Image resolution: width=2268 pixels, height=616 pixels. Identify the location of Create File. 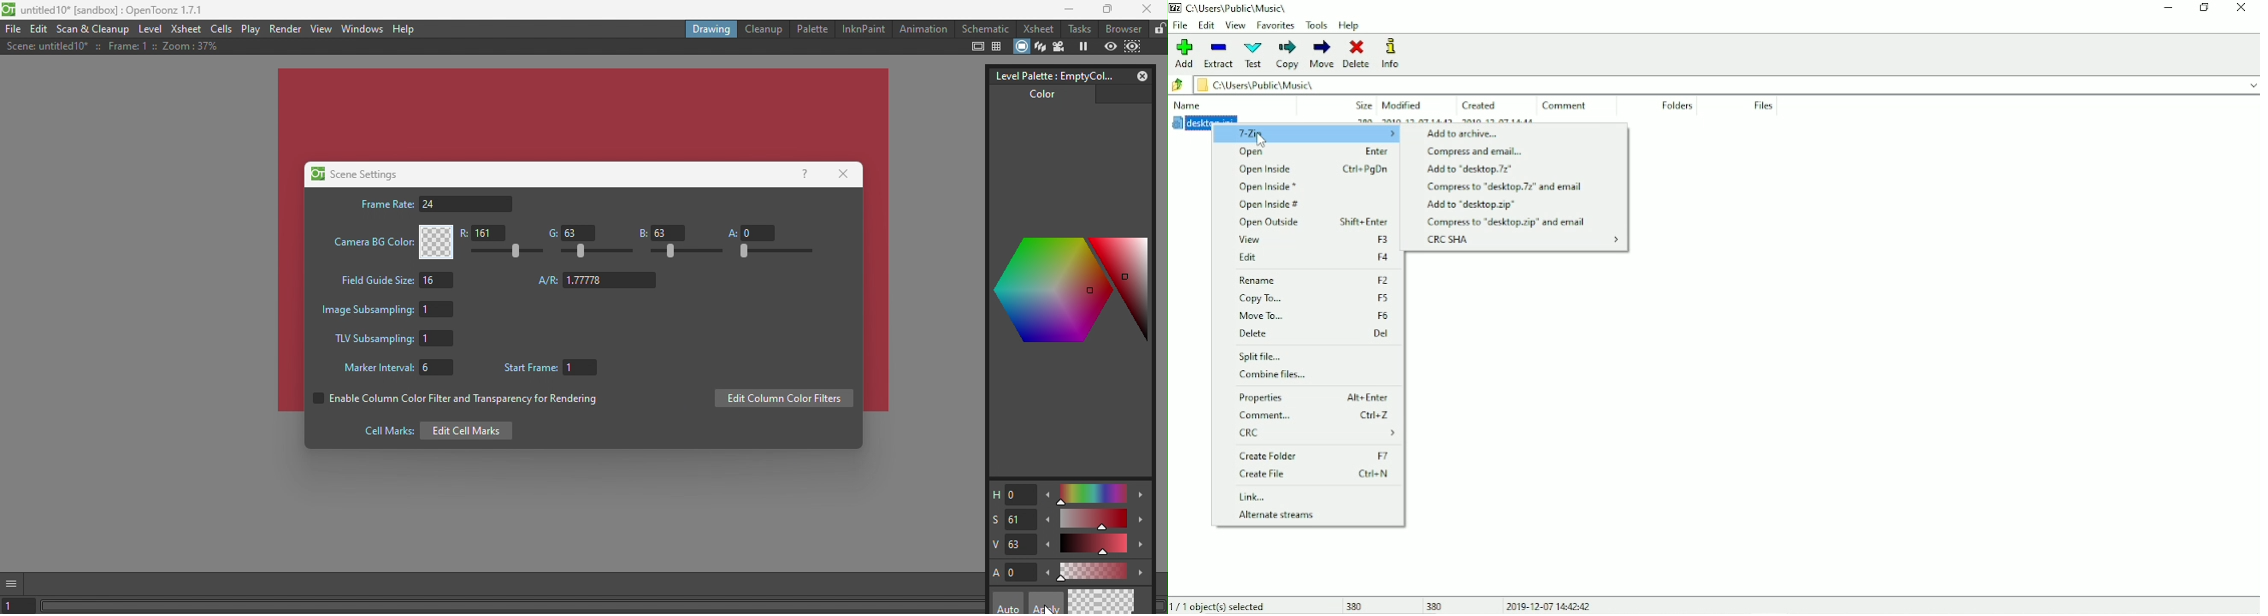
(1316, 475).